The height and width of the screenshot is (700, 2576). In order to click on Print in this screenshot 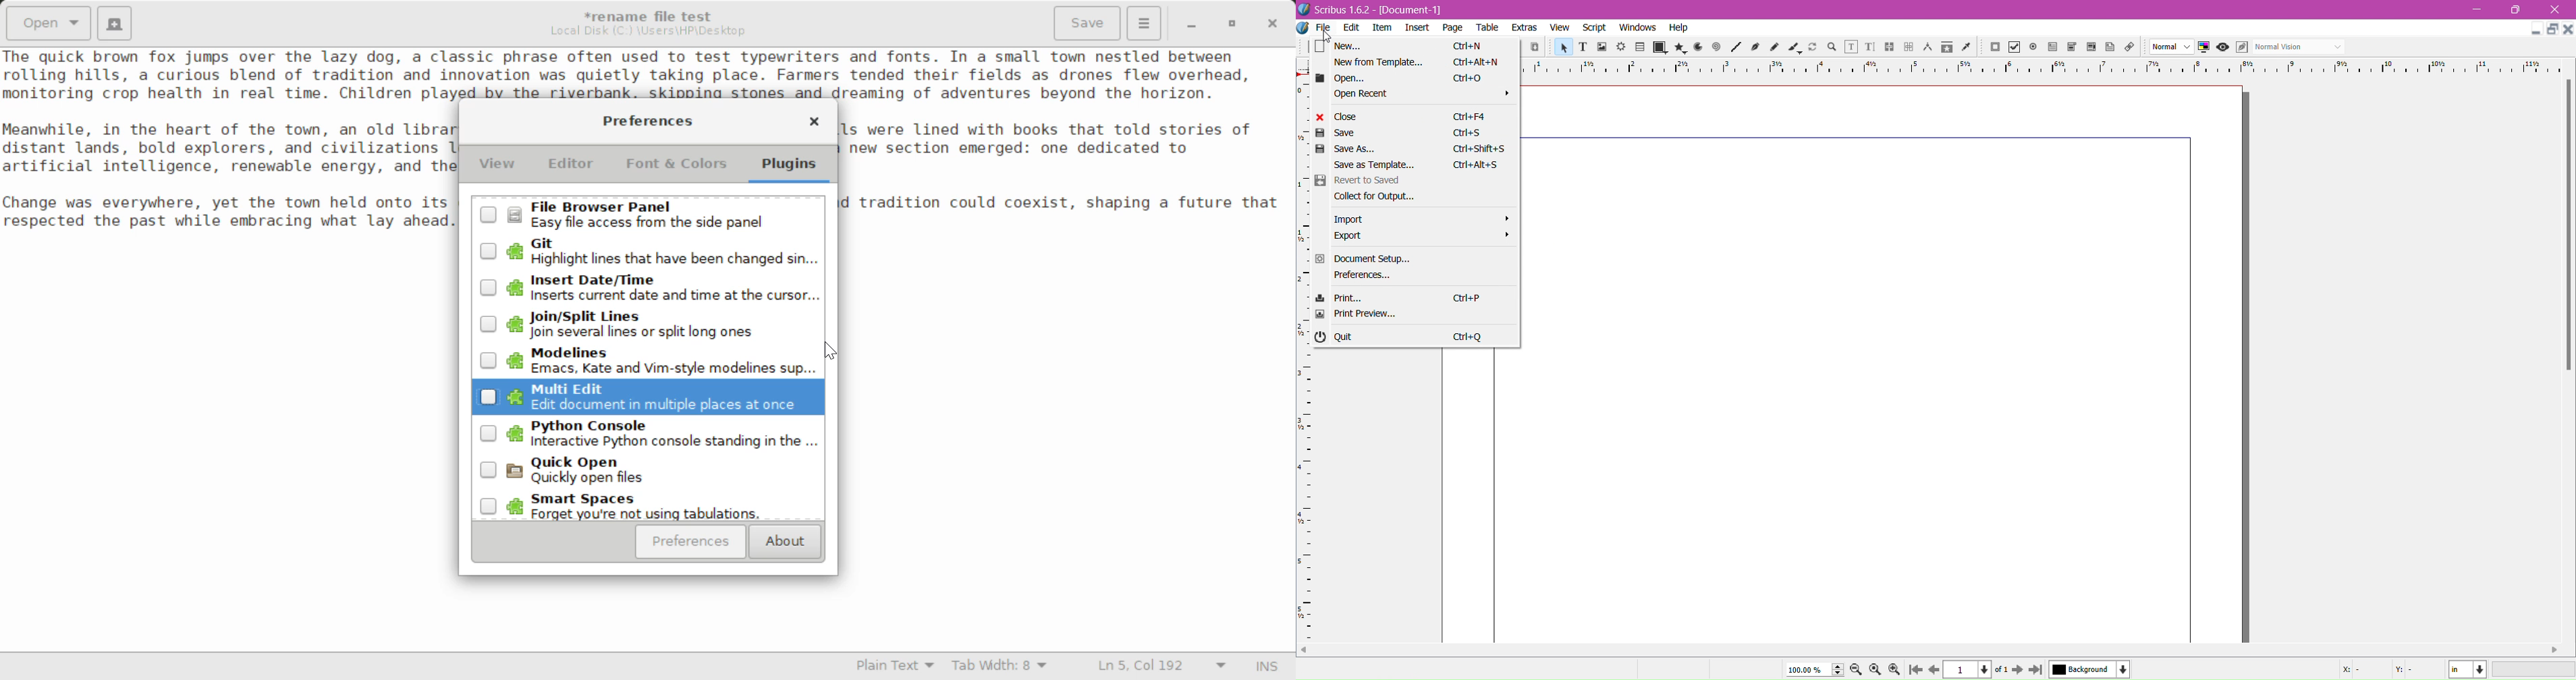, I will do `click(1408, 297)`.